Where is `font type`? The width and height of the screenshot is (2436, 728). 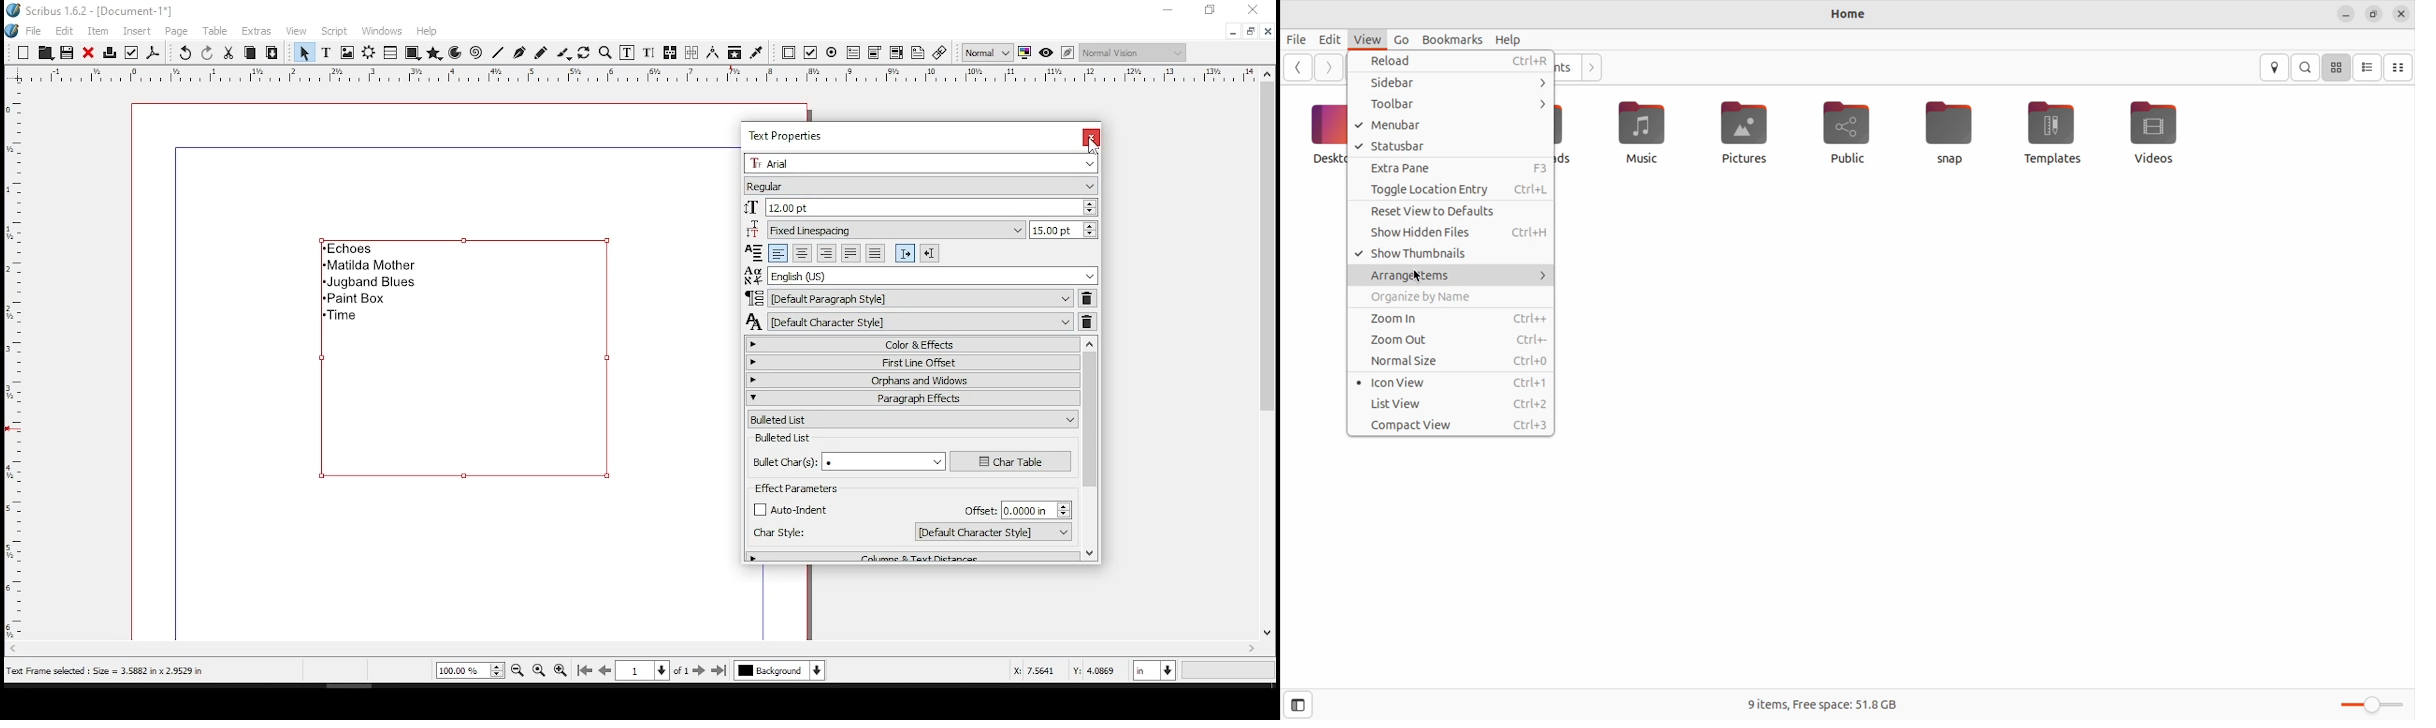
font type is located at coordinates (918, 186).